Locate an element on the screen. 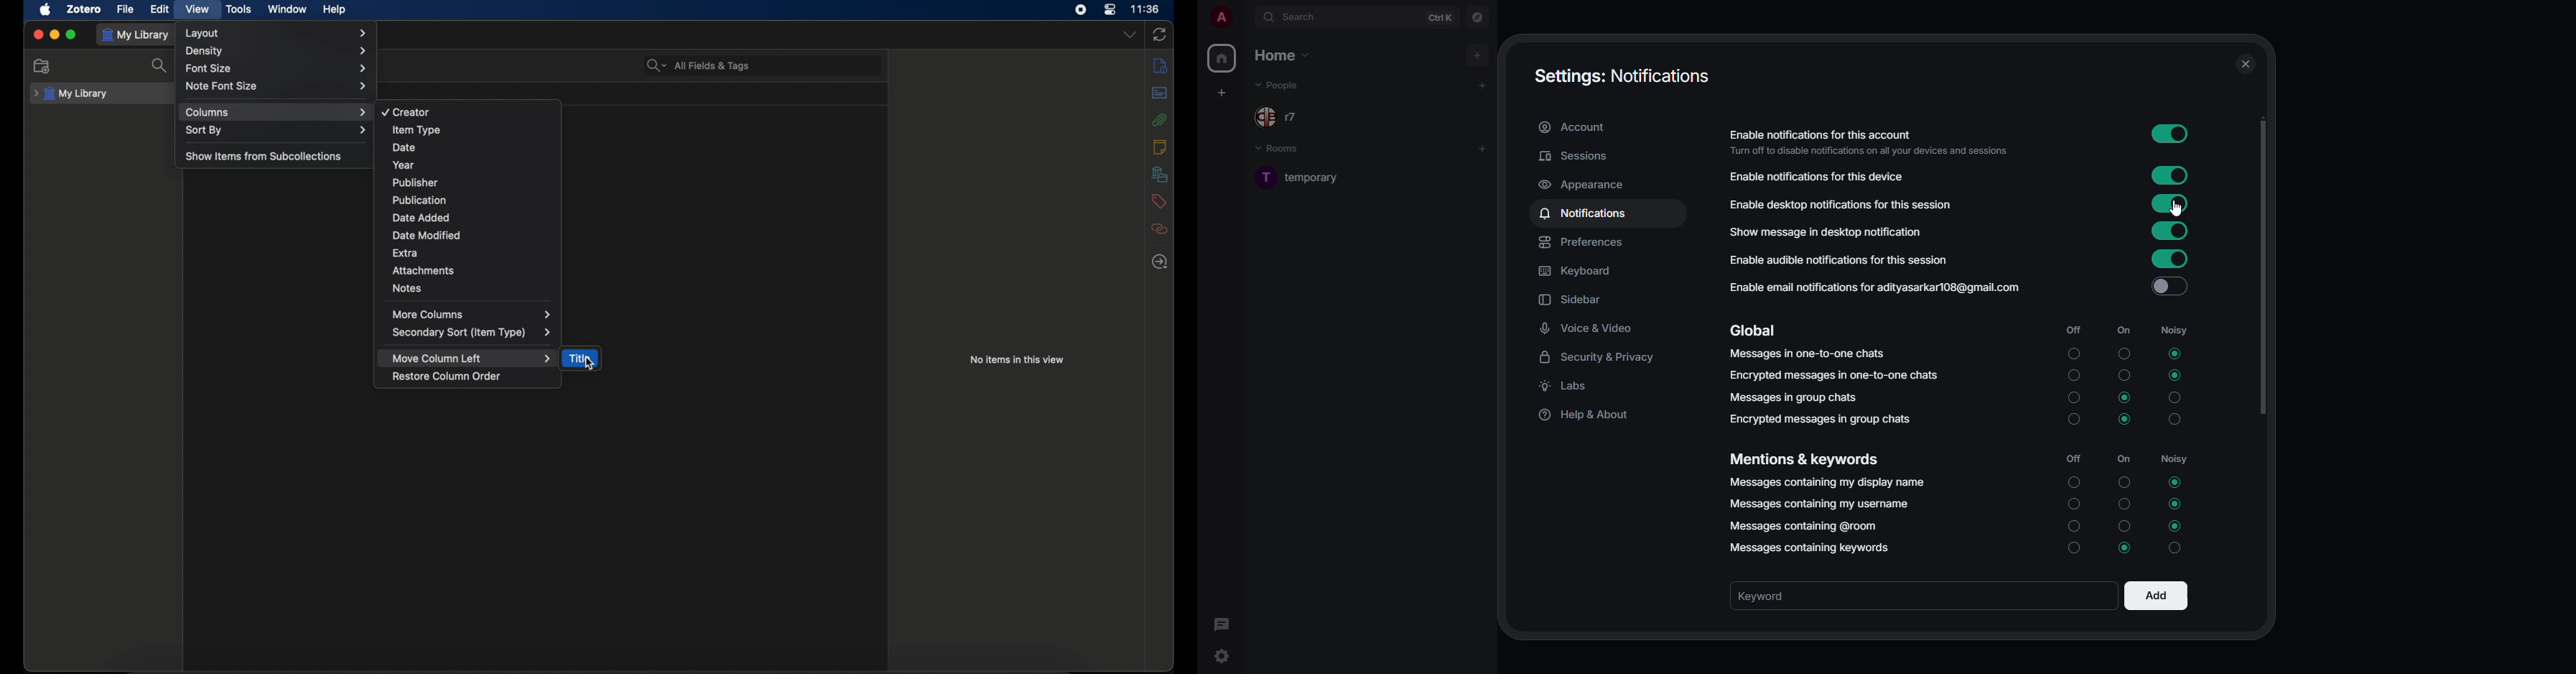 The width and height of the screenshot is (2576, 700). selected is located at coordinates (2174, 376).